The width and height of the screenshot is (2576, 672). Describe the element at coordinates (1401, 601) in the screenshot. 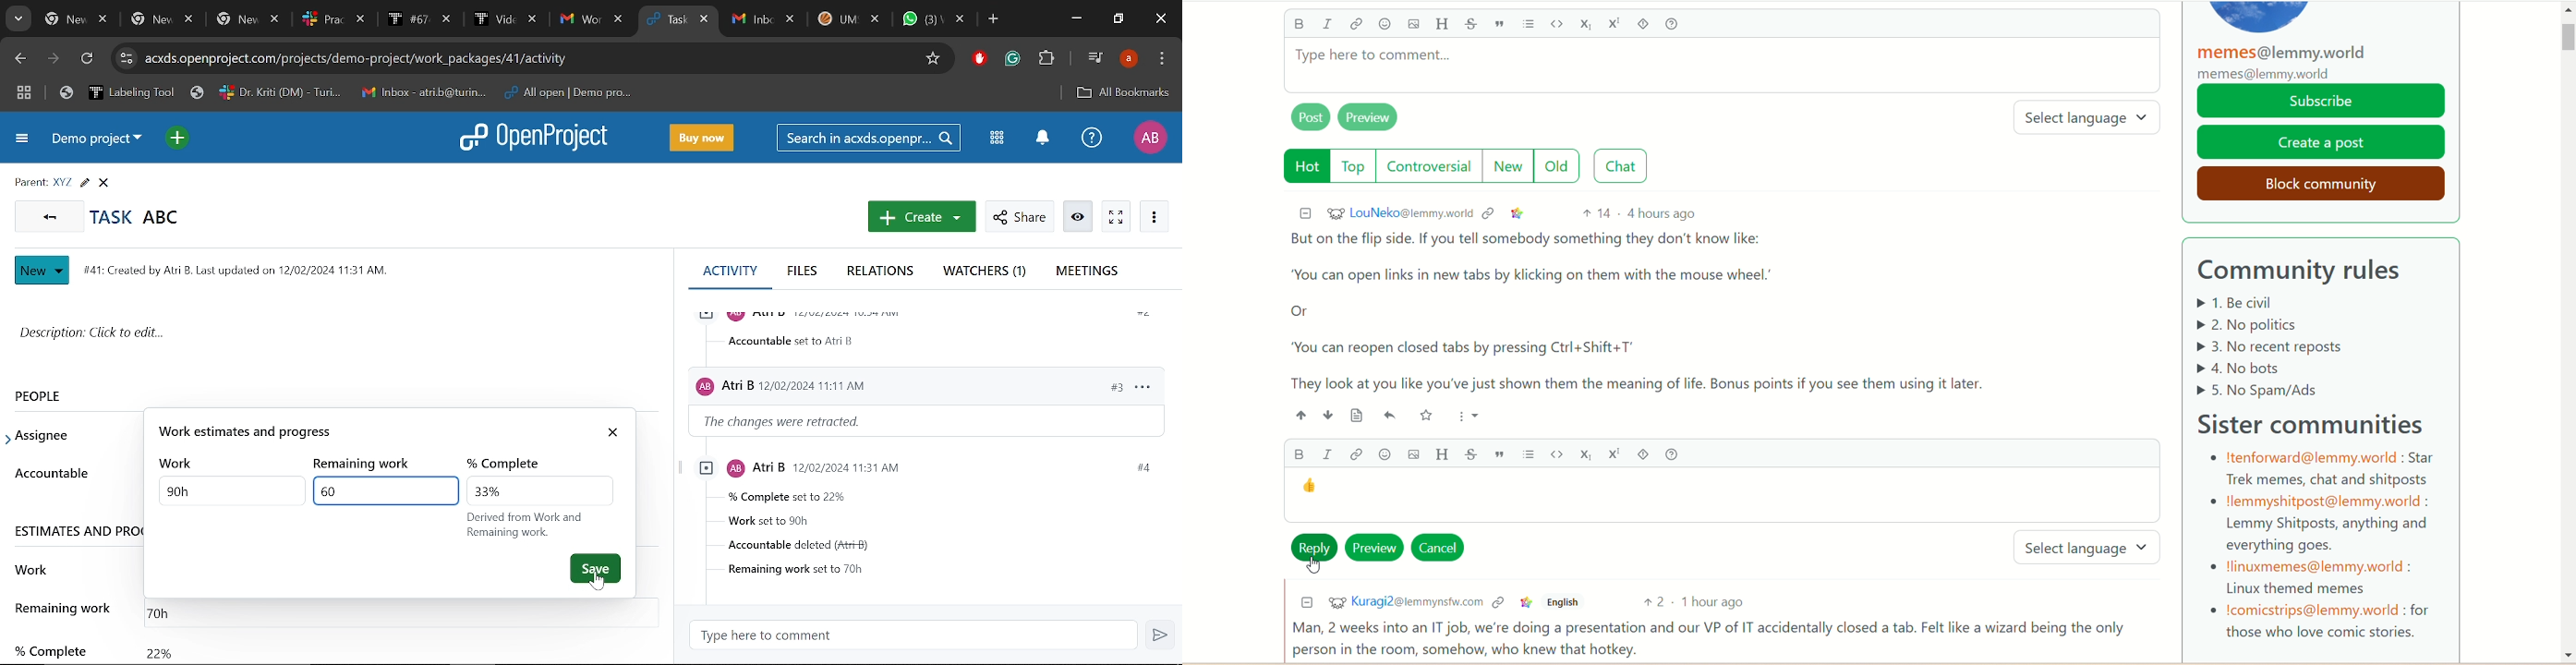

I see `username` at that location.